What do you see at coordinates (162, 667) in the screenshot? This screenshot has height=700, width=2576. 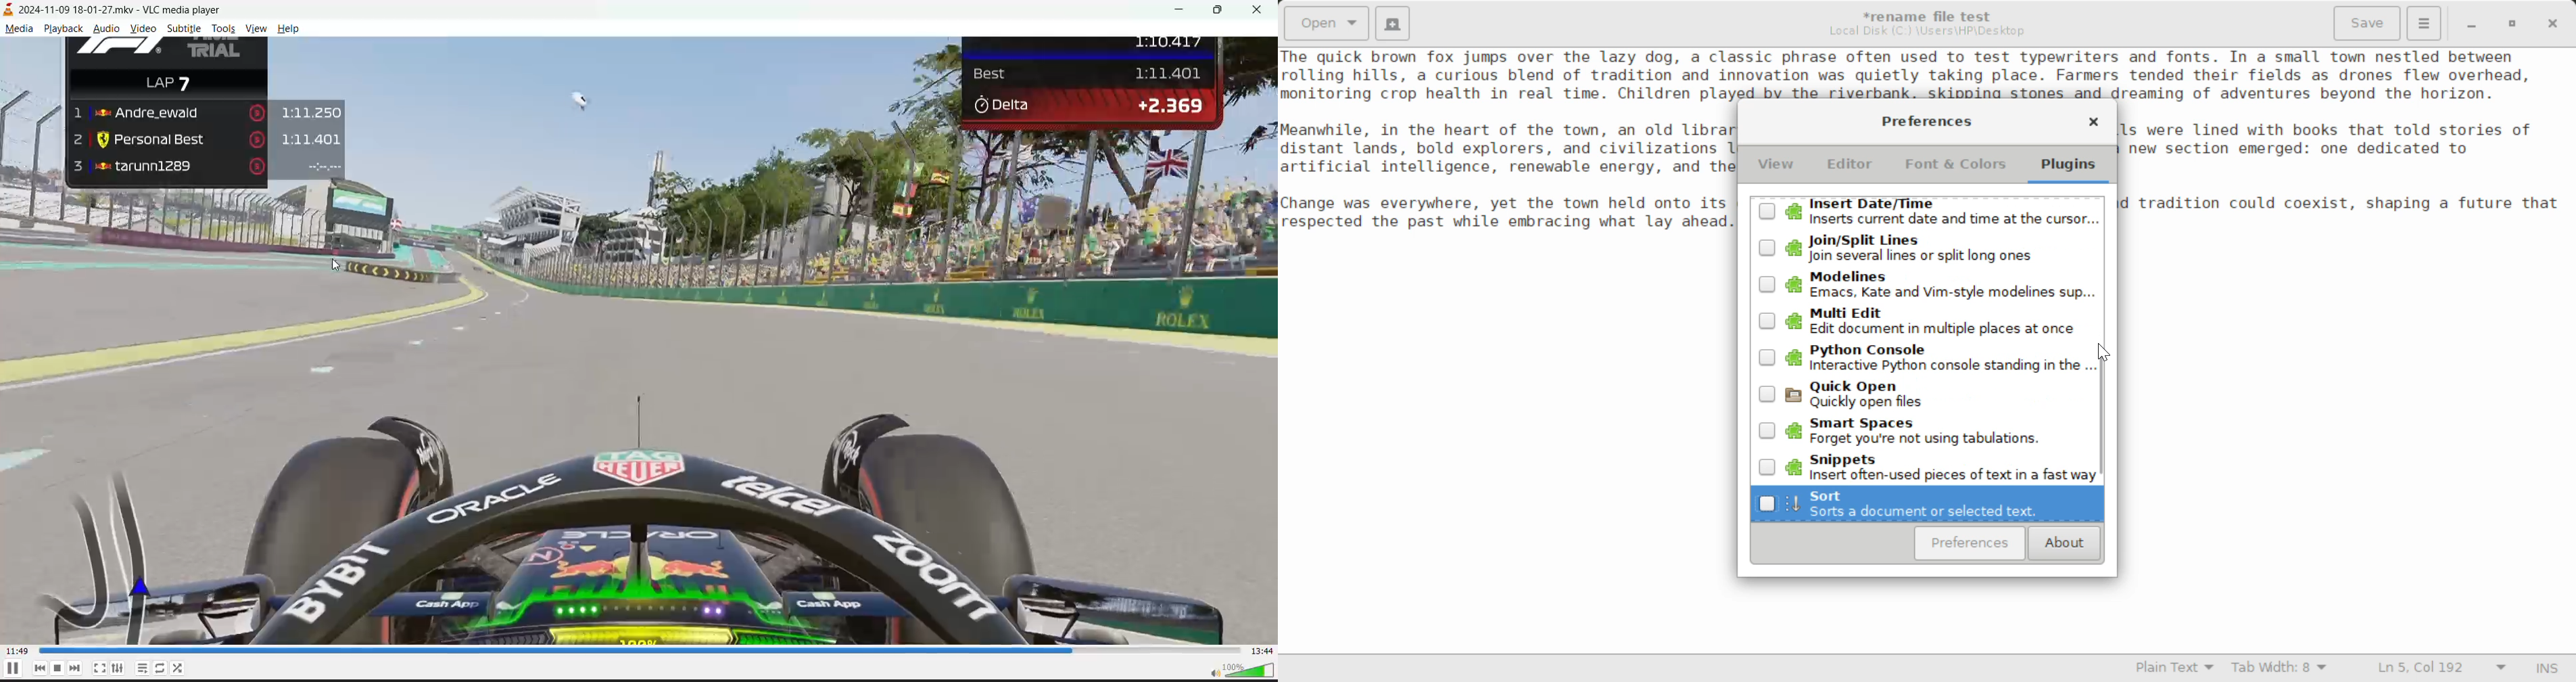 I see `loop` at bounding box center [162, 667].